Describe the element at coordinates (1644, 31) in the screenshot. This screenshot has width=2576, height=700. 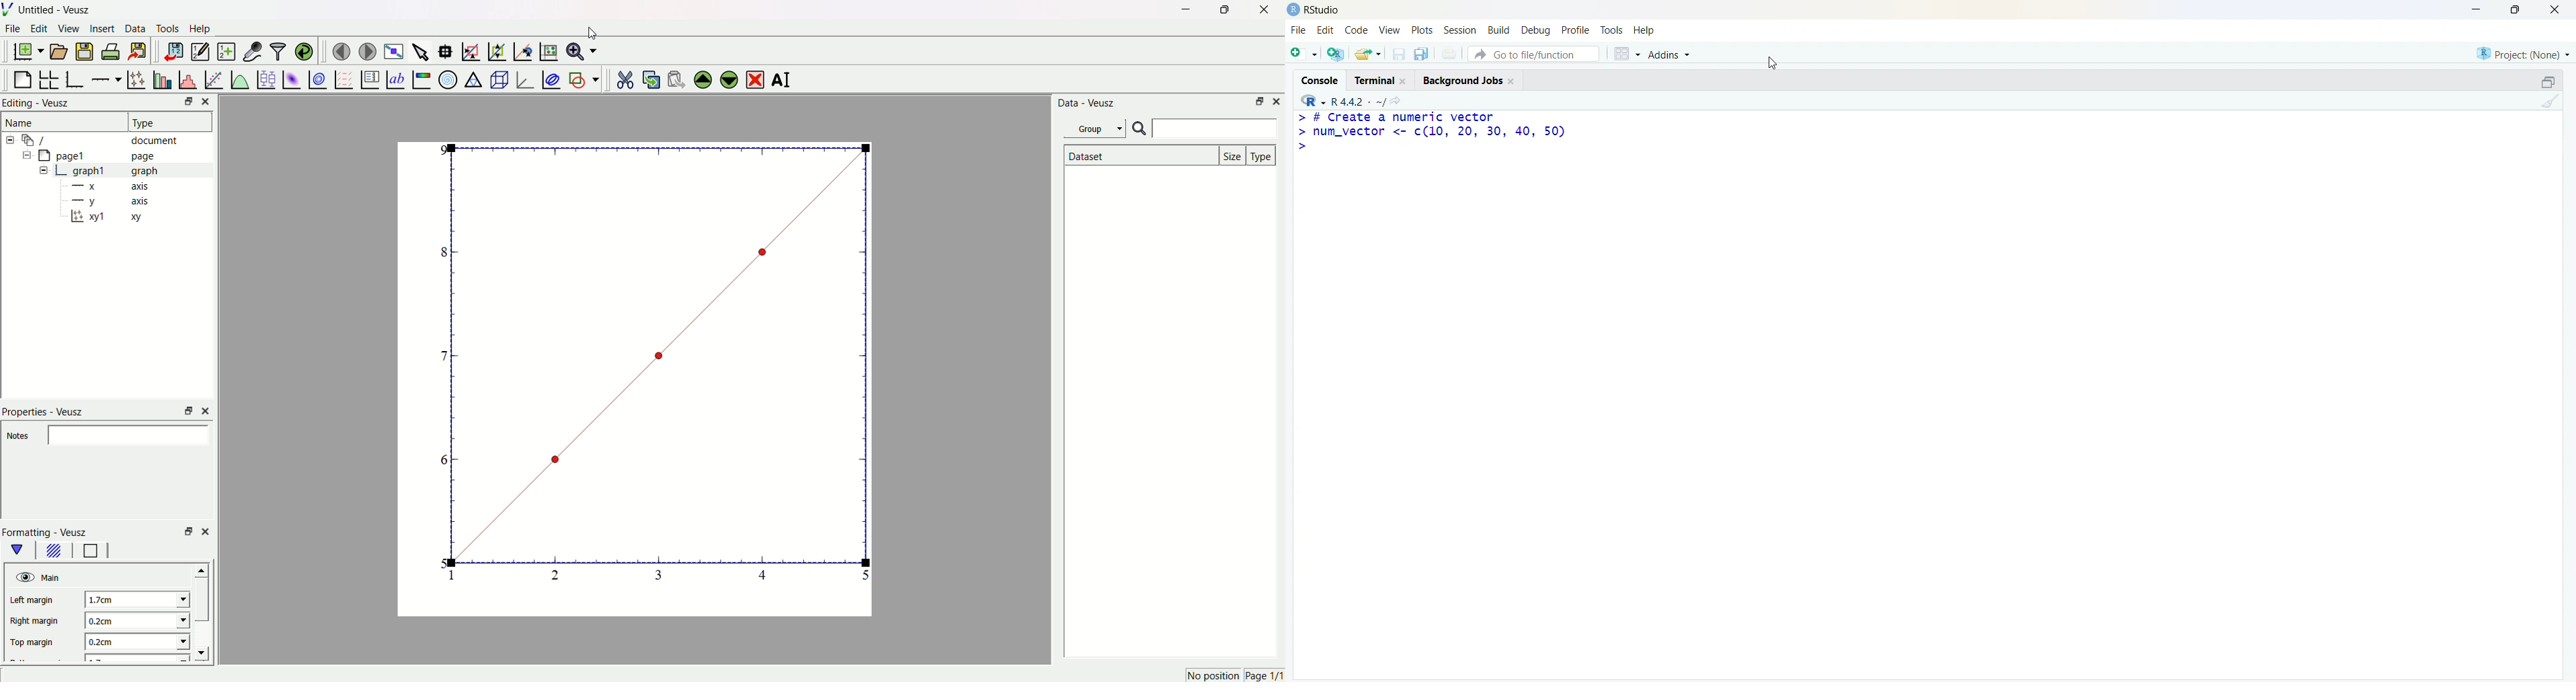
I see `help` at that location.